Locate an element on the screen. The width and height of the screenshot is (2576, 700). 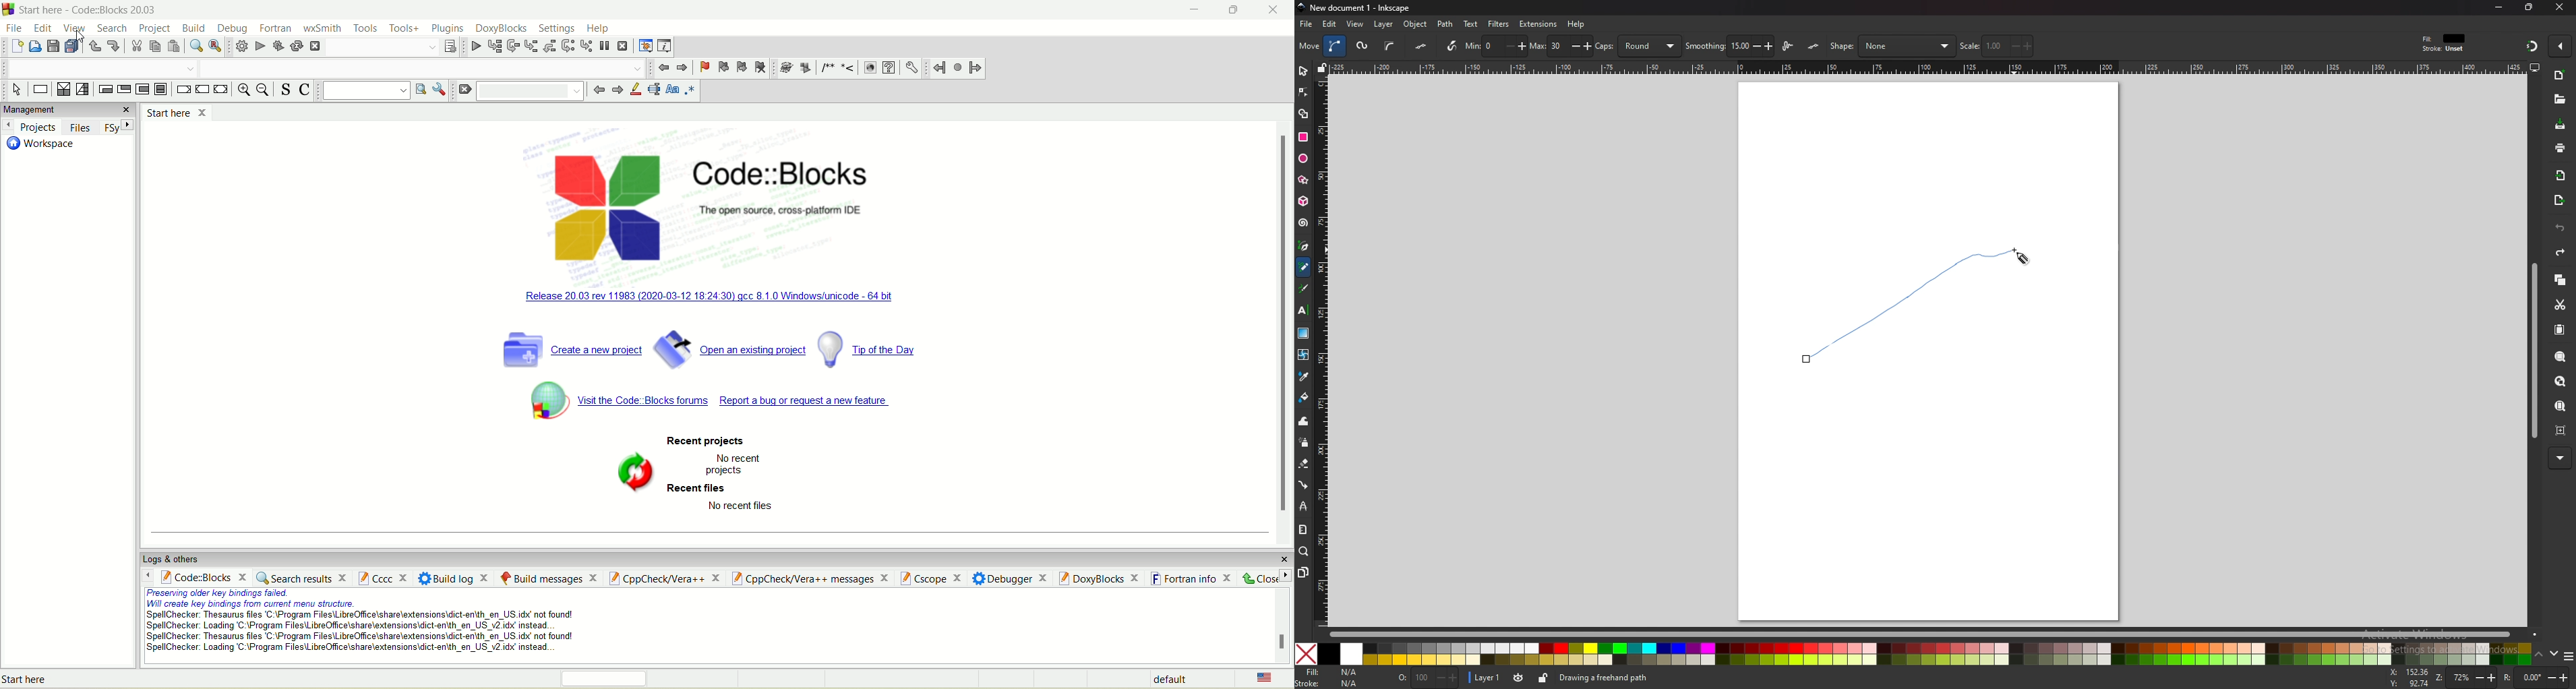
close is located at coordinates (1275, 15).